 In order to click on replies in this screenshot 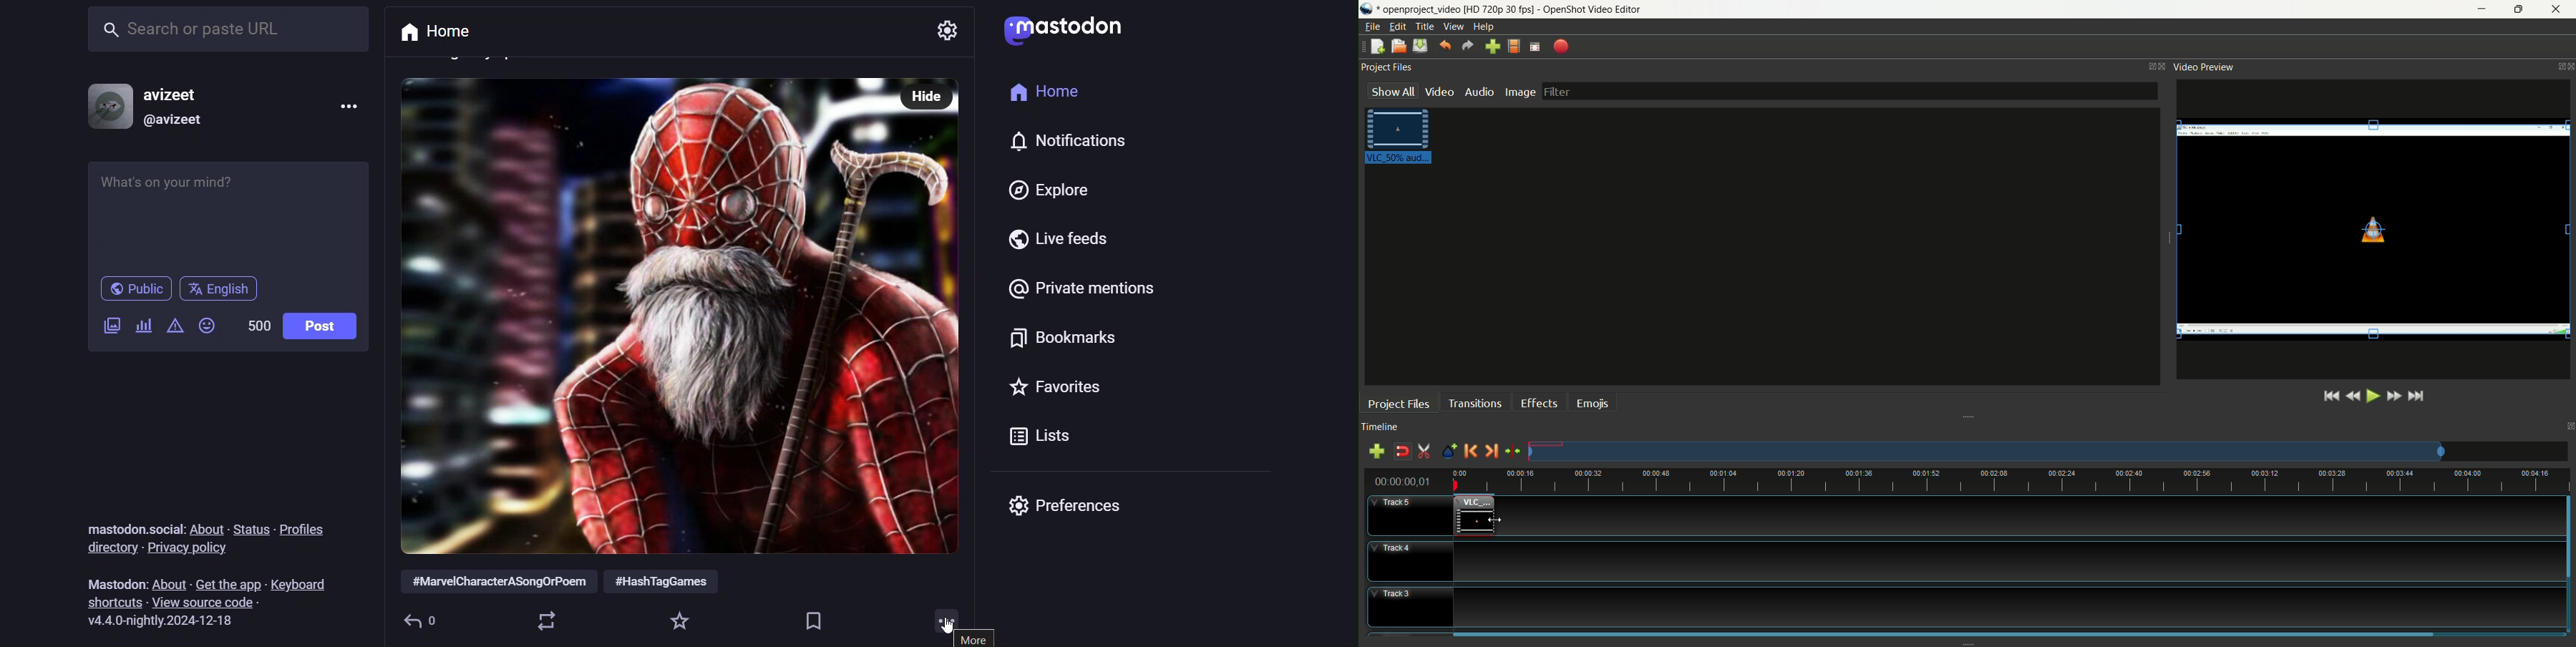, I will do `click(427, 620)`.